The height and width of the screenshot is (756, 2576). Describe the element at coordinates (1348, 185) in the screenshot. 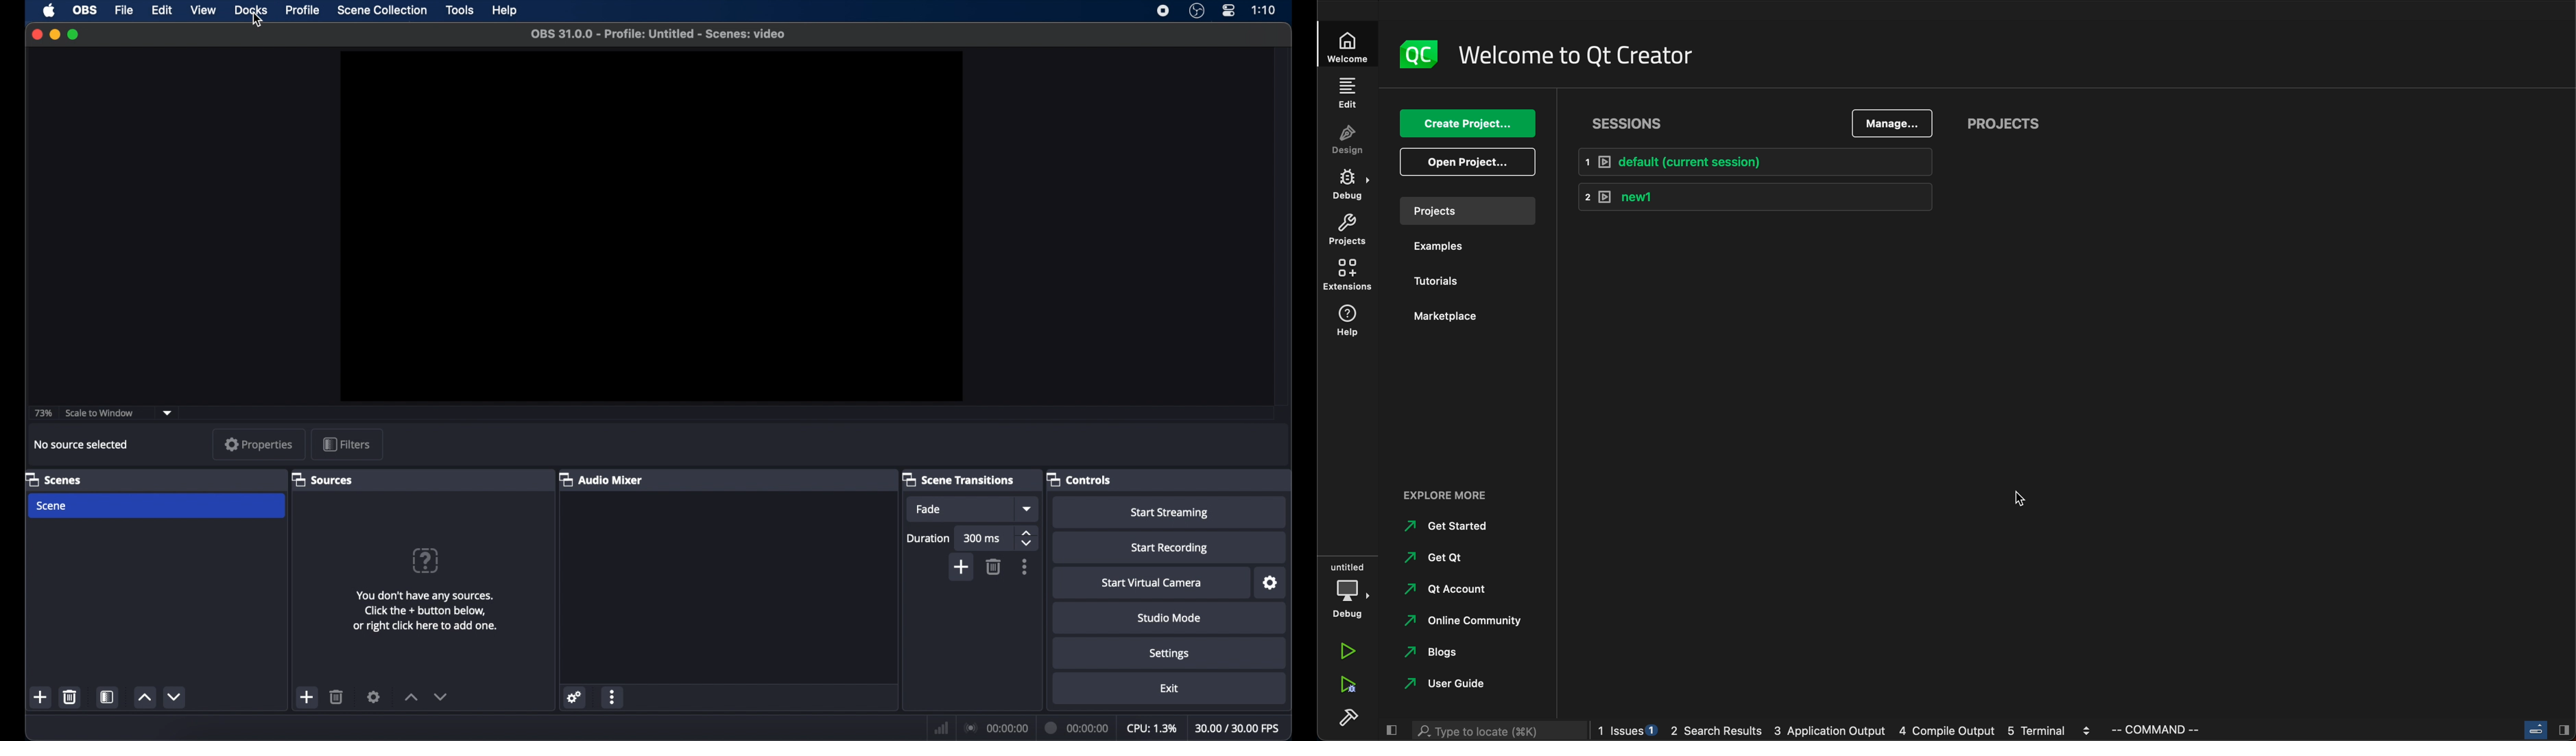

I see `debug` at that location.